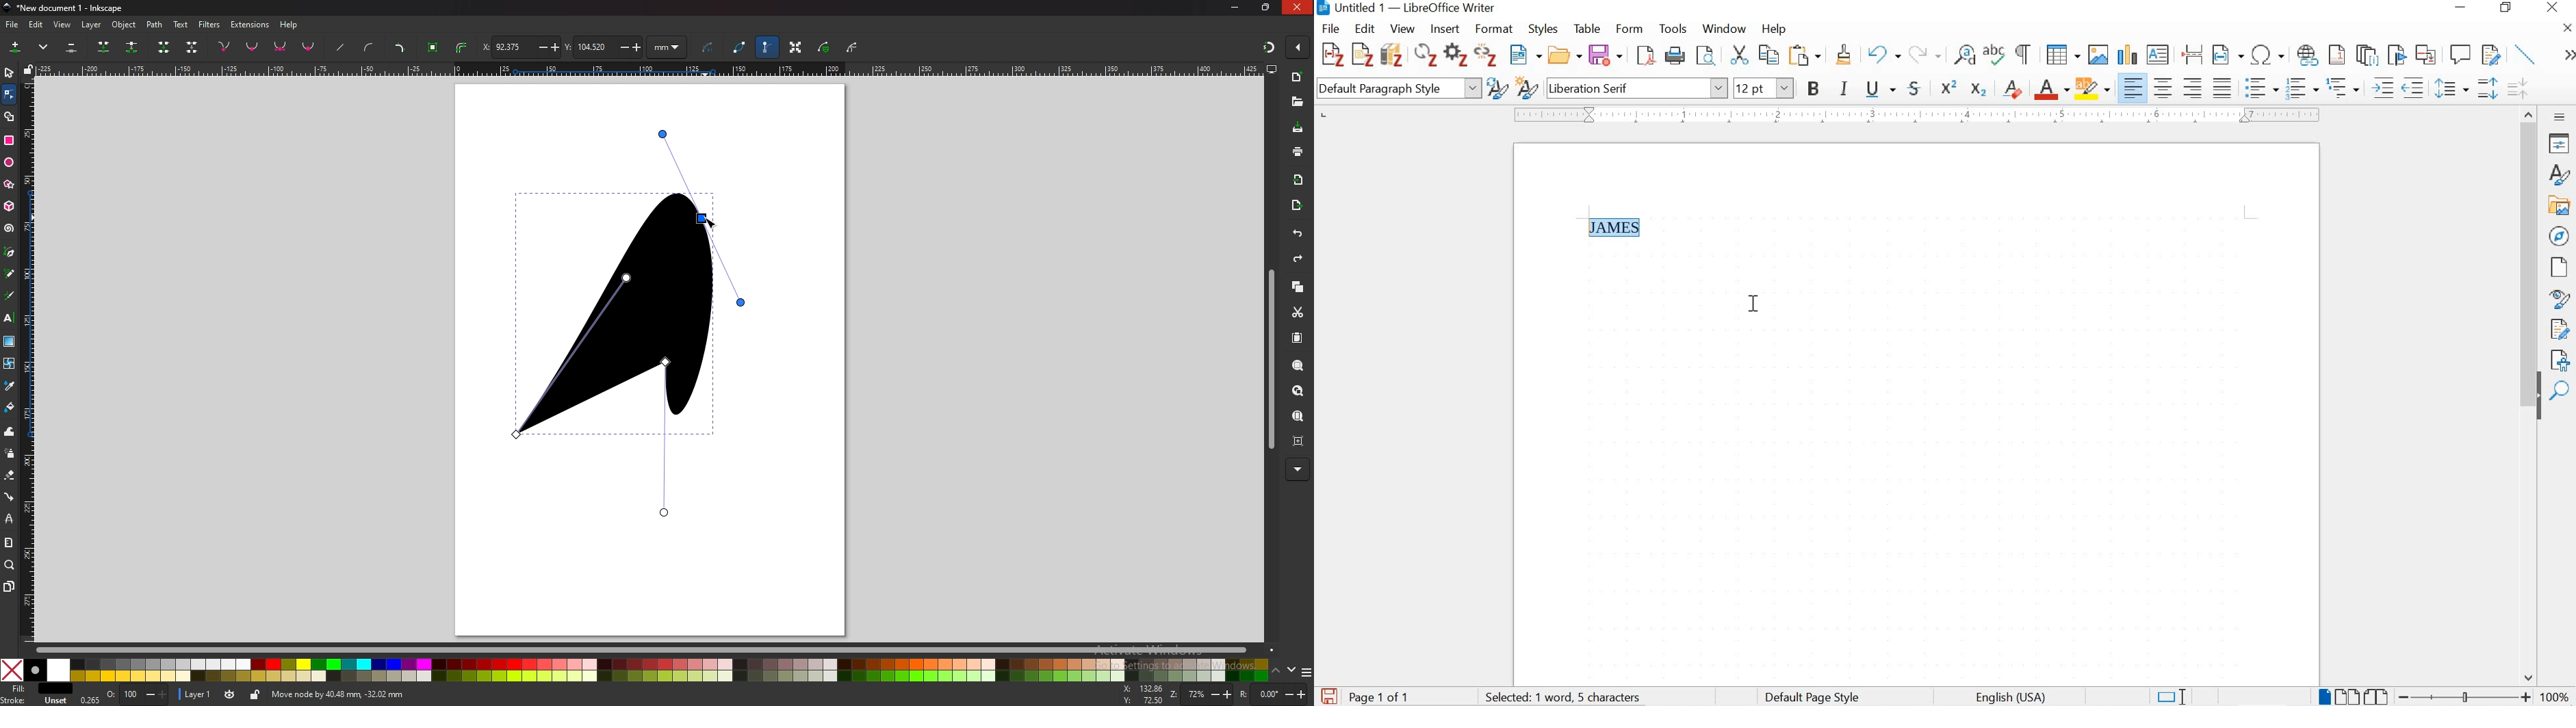  Describe the element at coordinates (2568, 27) in the screenshot. I see `close document` at that location.